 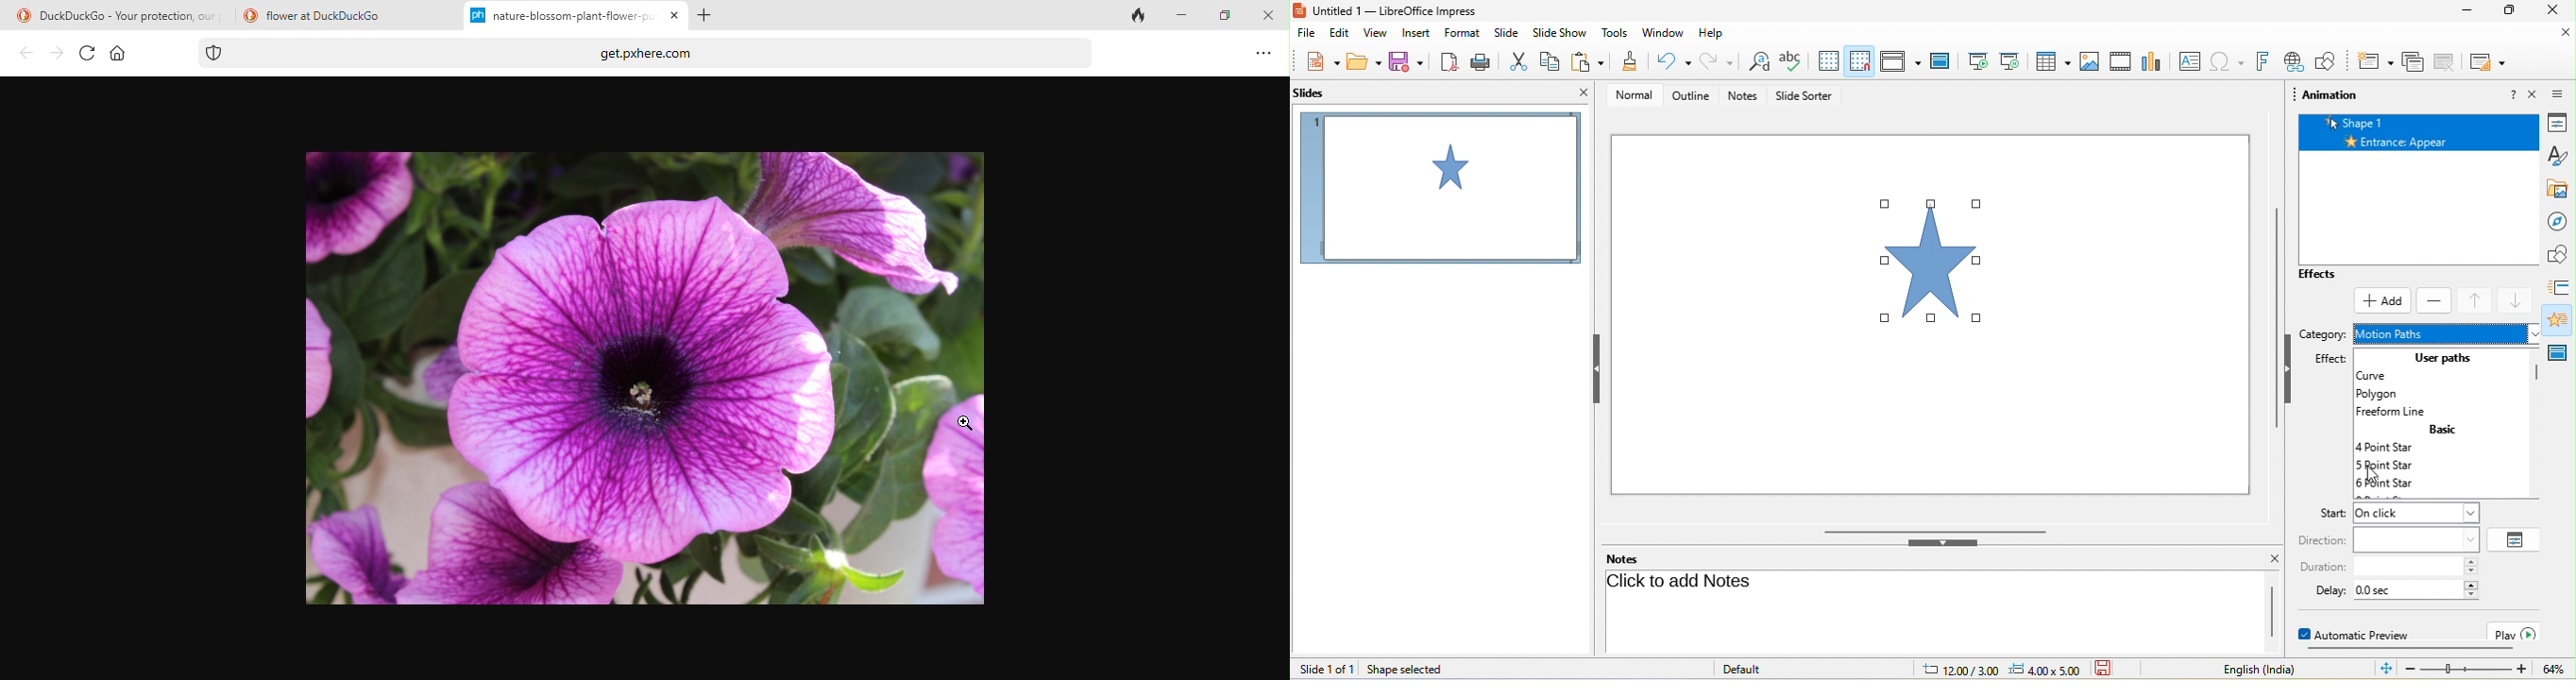 I want to click on find and replace, so click(x=1758, y=61).